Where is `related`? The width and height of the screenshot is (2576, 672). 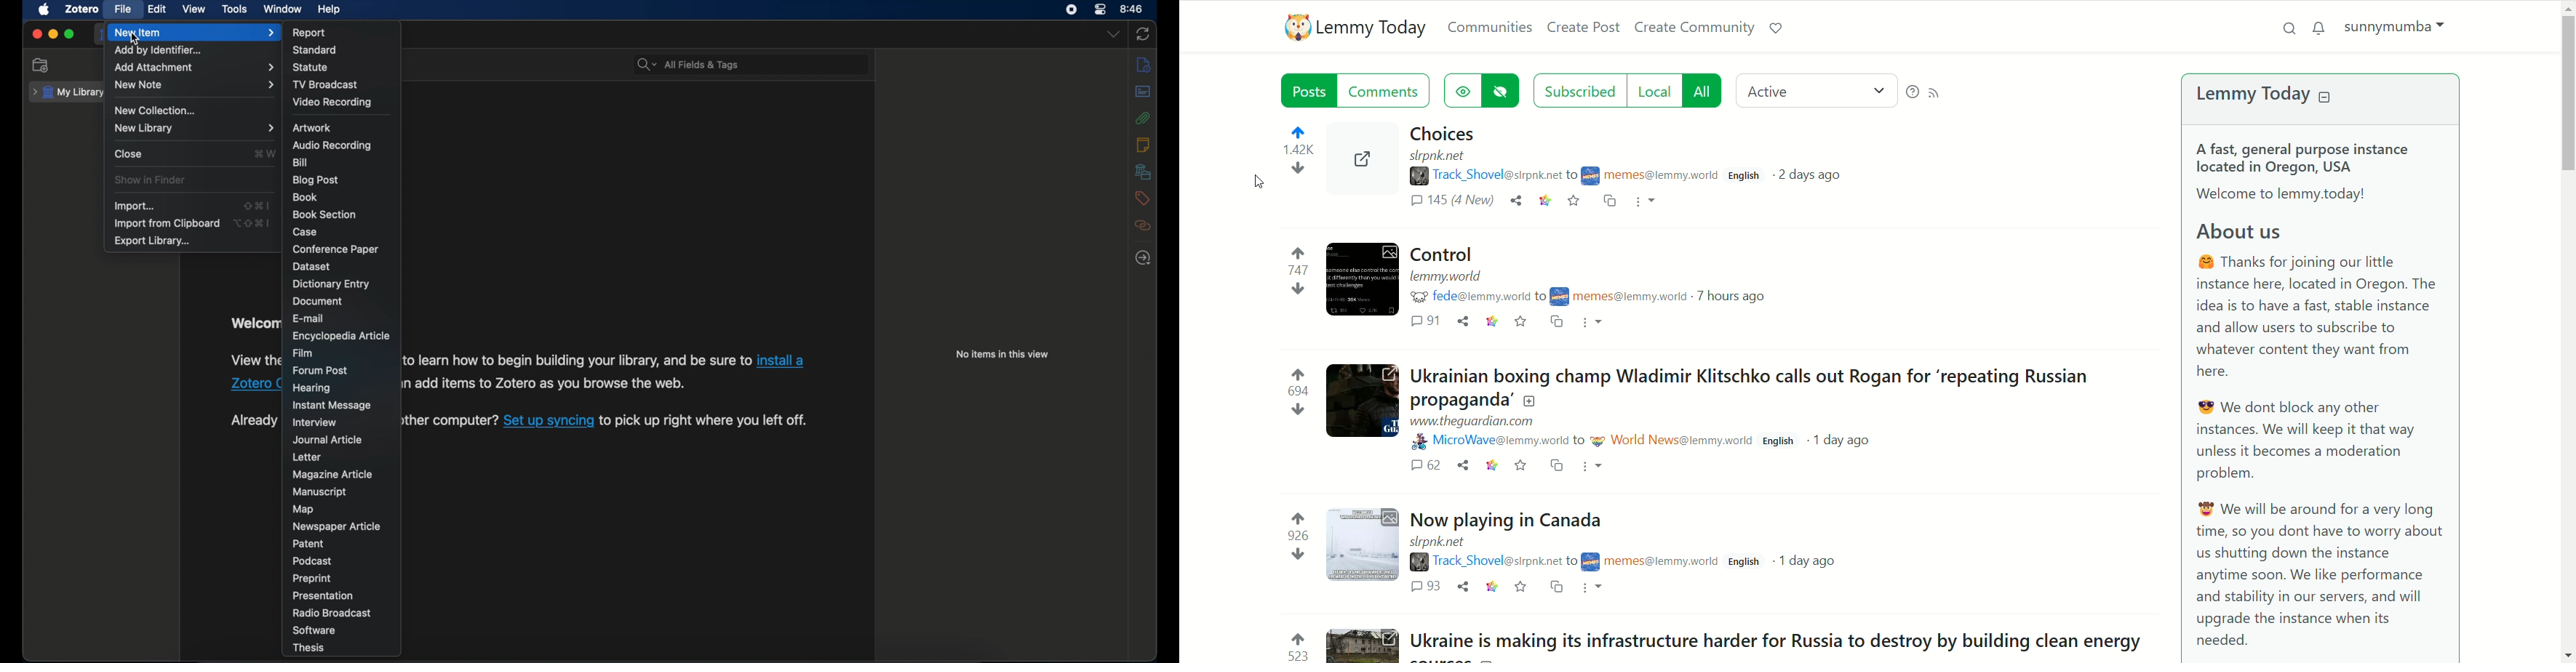
related is located at coordinates (1143, 227).